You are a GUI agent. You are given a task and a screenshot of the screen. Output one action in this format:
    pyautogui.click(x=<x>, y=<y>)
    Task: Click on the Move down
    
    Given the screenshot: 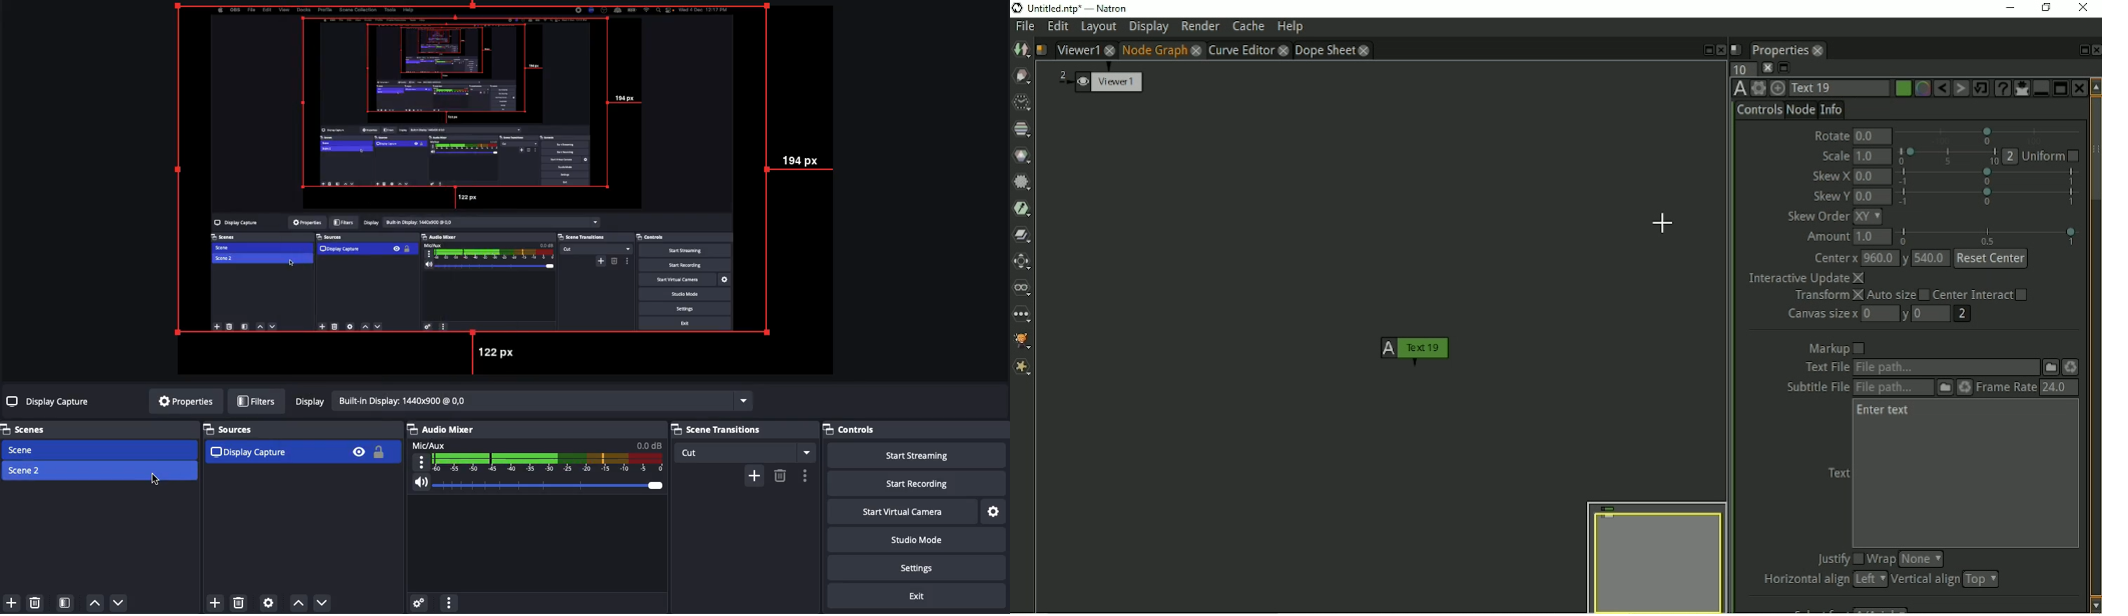 What is the action you would take?
    pyautogui.click(x=119, y=603)
    